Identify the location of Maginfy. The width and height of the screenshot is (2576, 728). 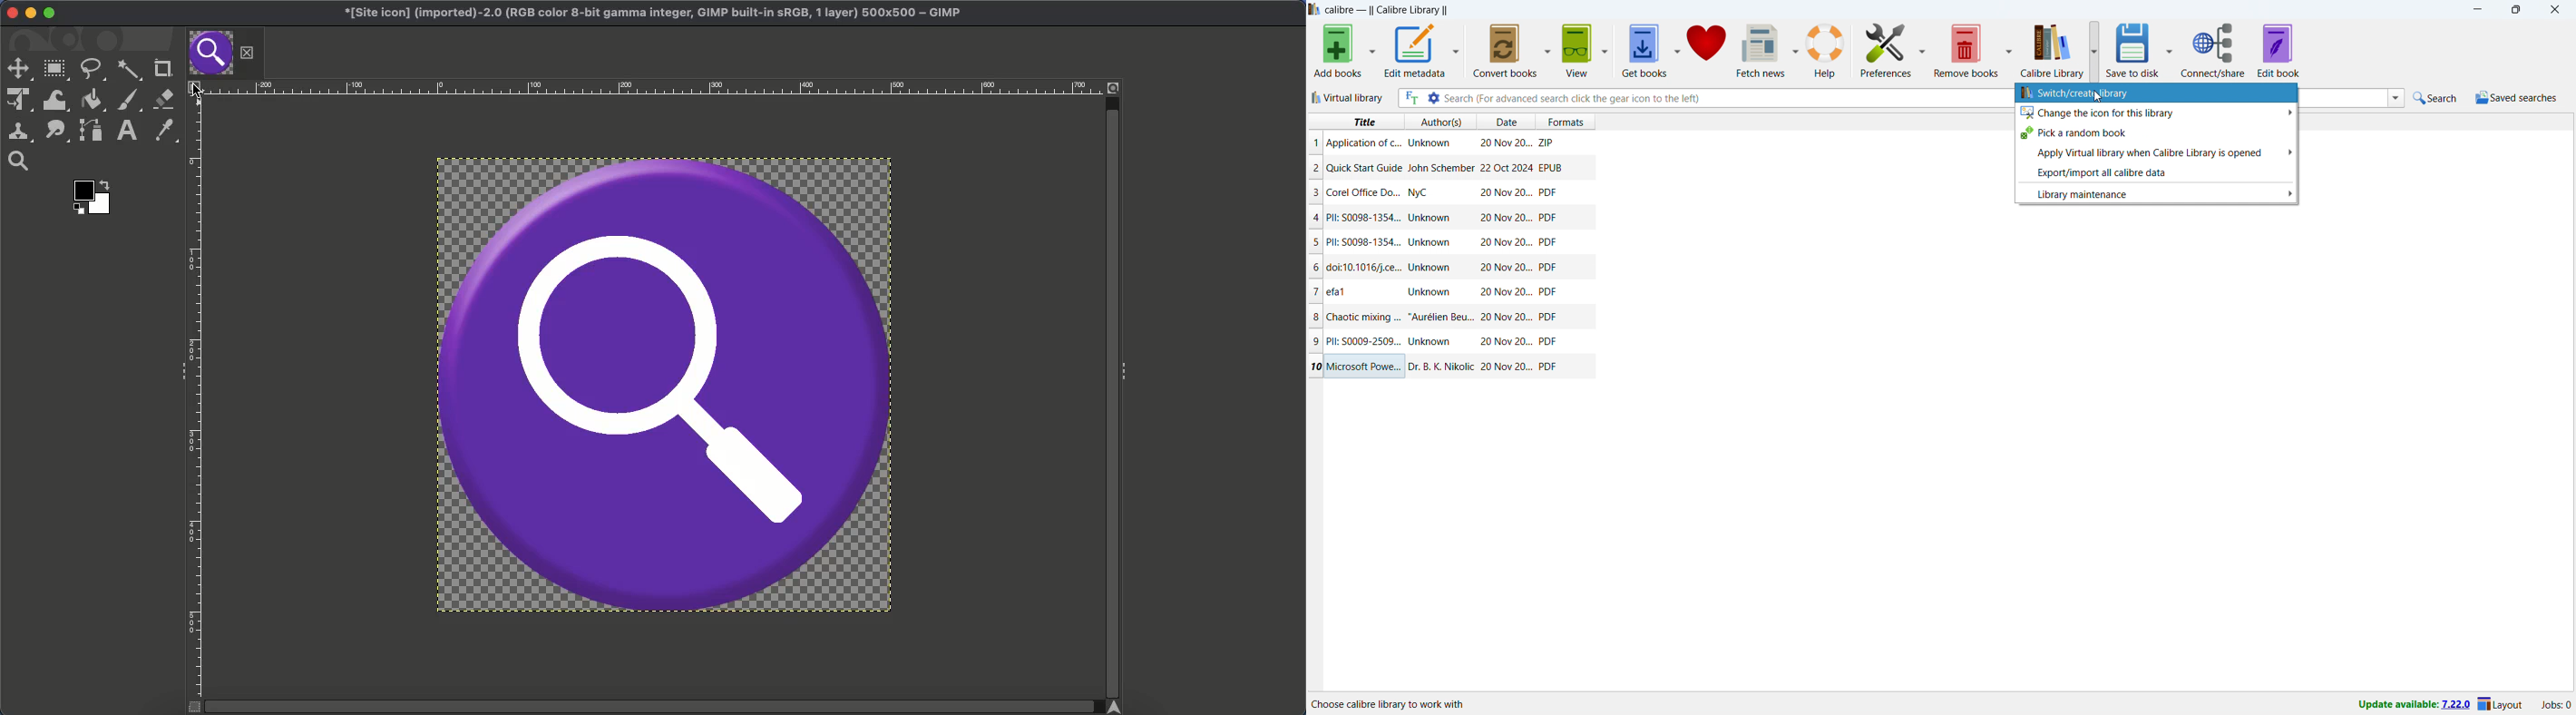
(17, 161).